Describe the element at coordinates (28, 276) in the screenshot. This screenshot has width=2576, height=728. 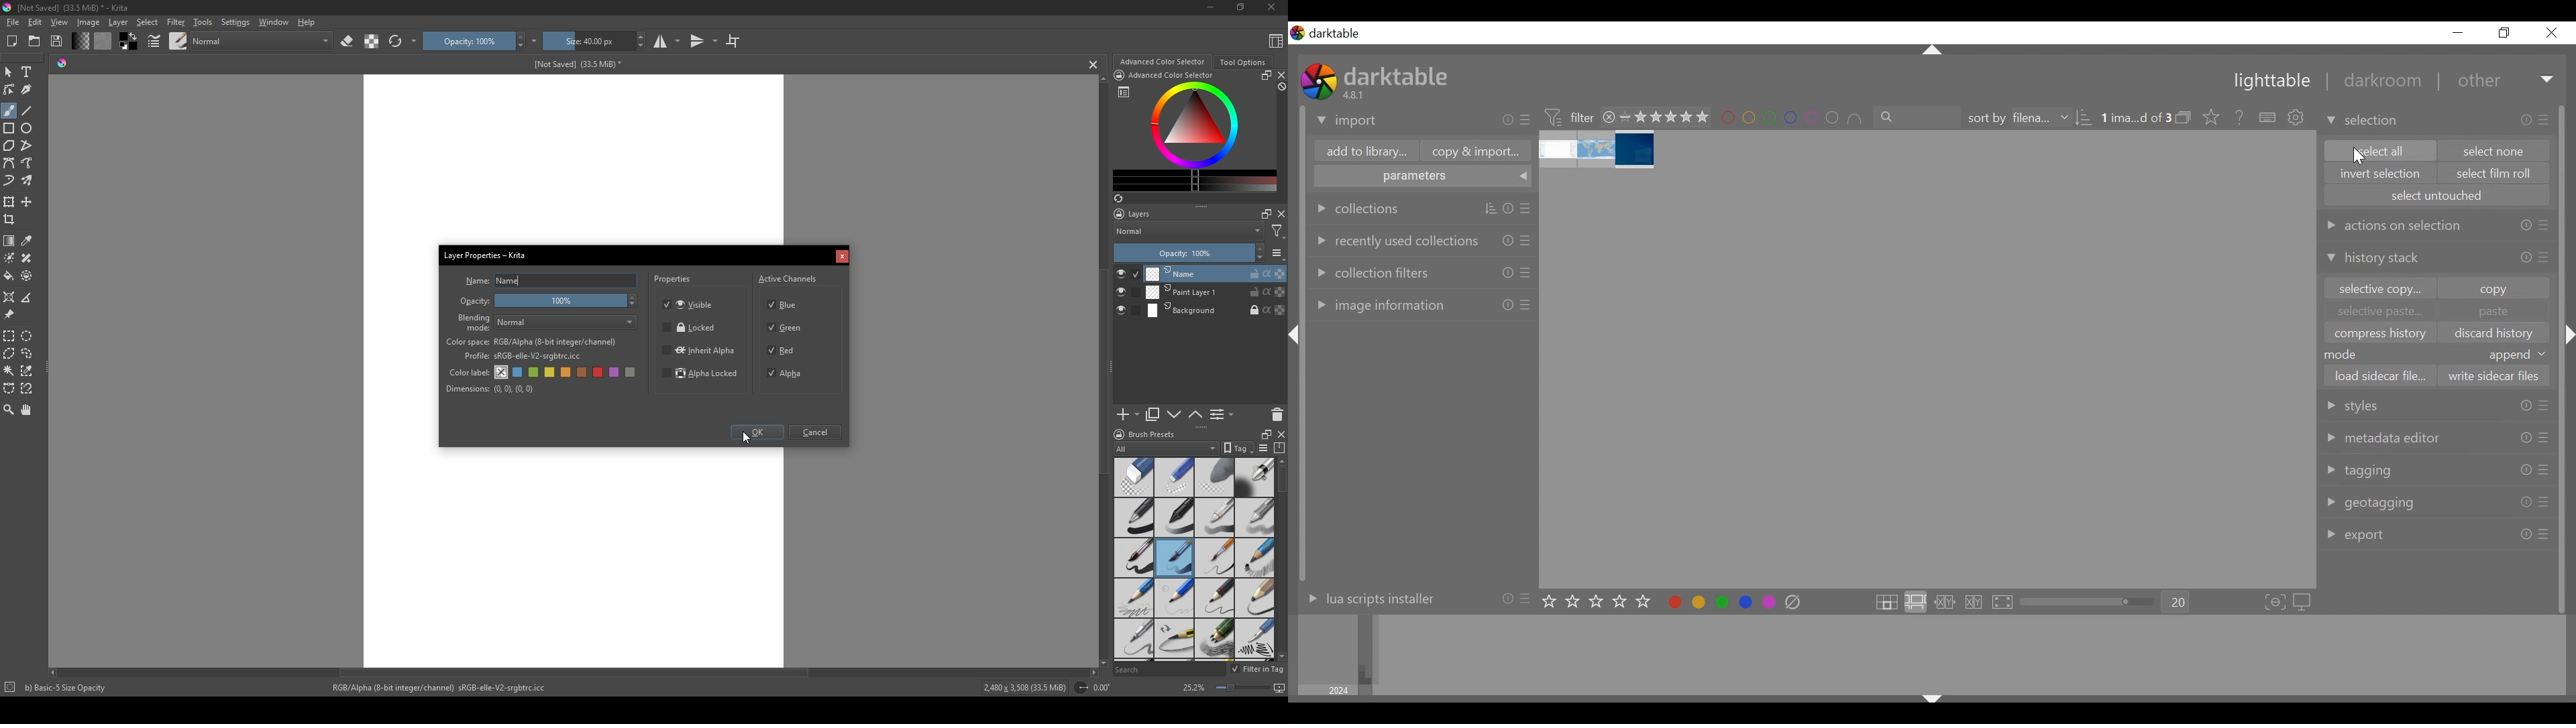
I see `enclose and fill` at that location.